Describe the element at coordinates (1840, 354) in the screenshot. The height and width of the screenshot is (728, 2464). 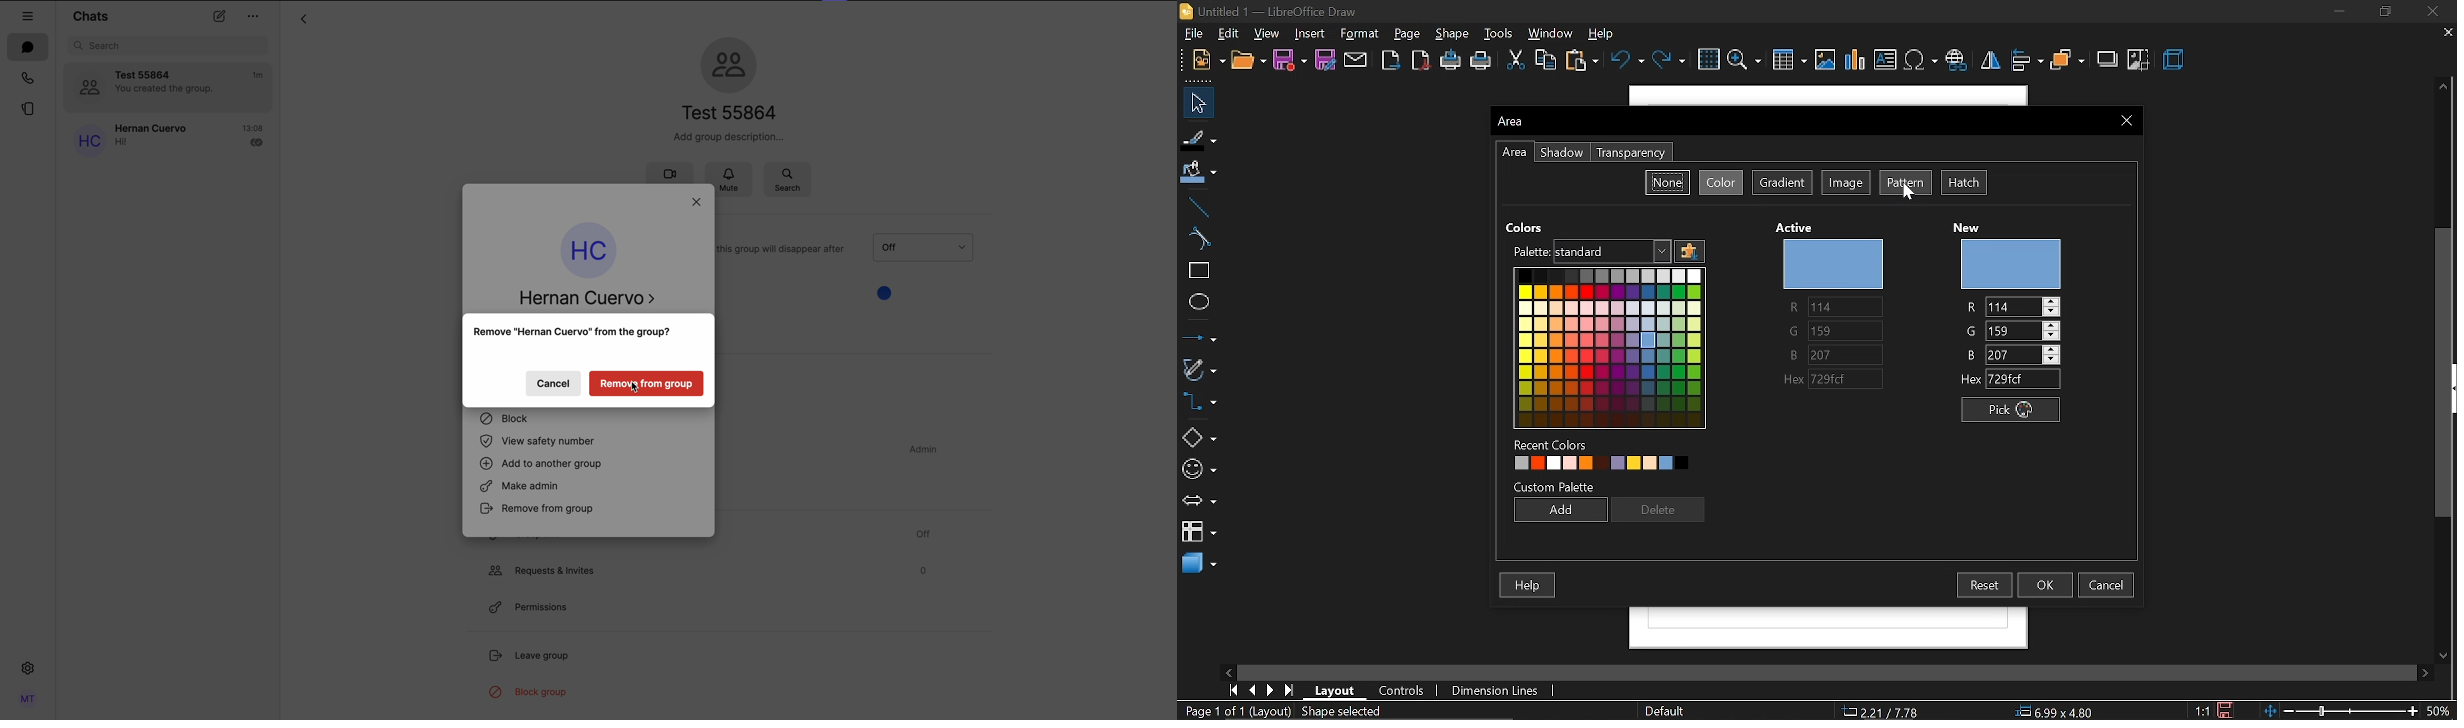
I see `207` at that location.